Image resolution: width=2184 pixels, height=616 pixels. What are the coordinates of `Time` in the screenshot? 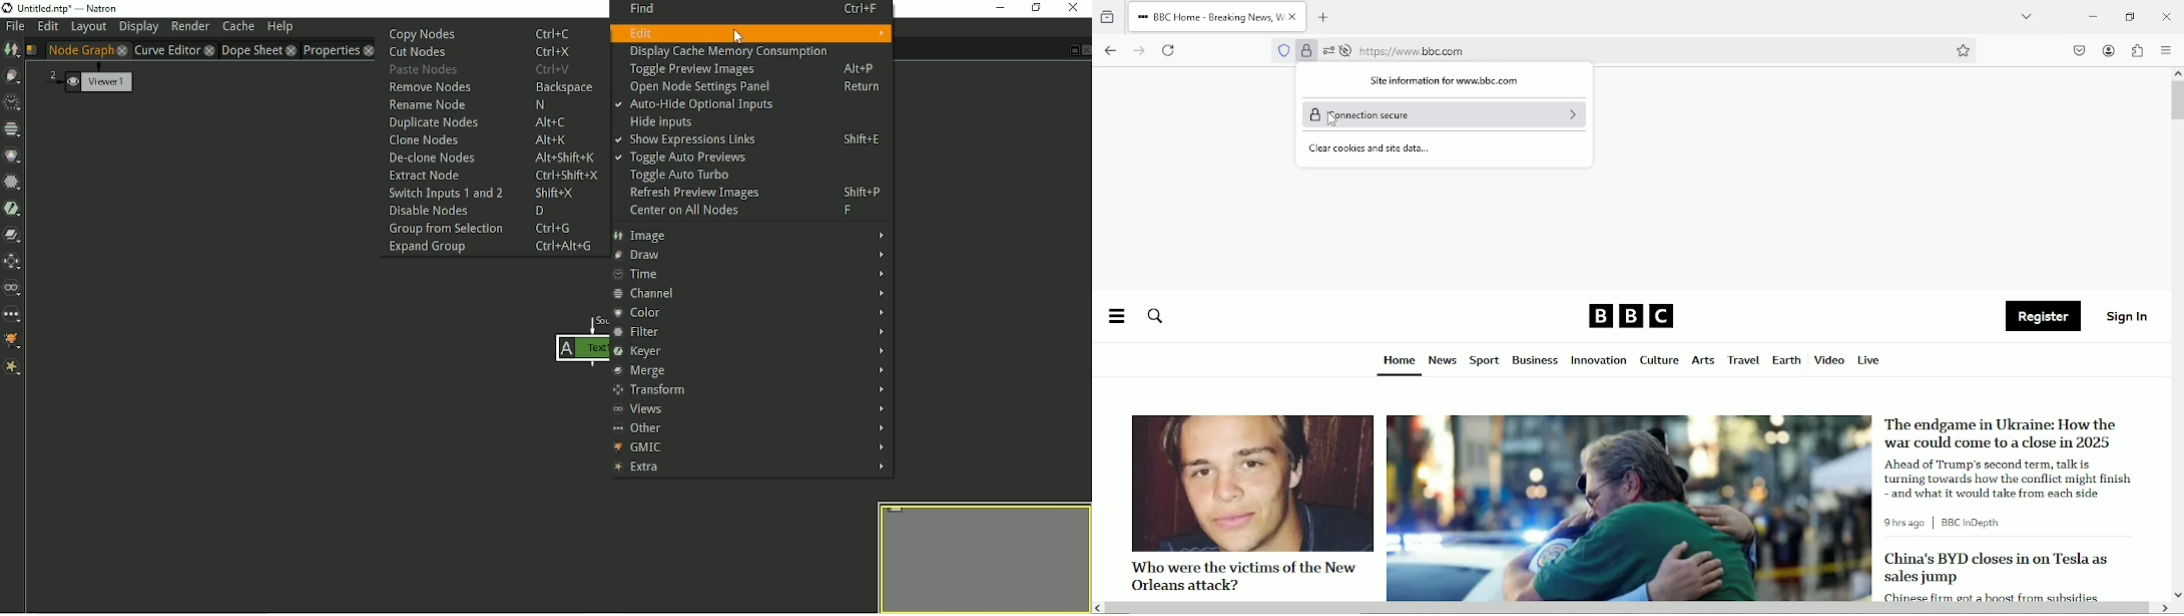 It's located at (12, 103).